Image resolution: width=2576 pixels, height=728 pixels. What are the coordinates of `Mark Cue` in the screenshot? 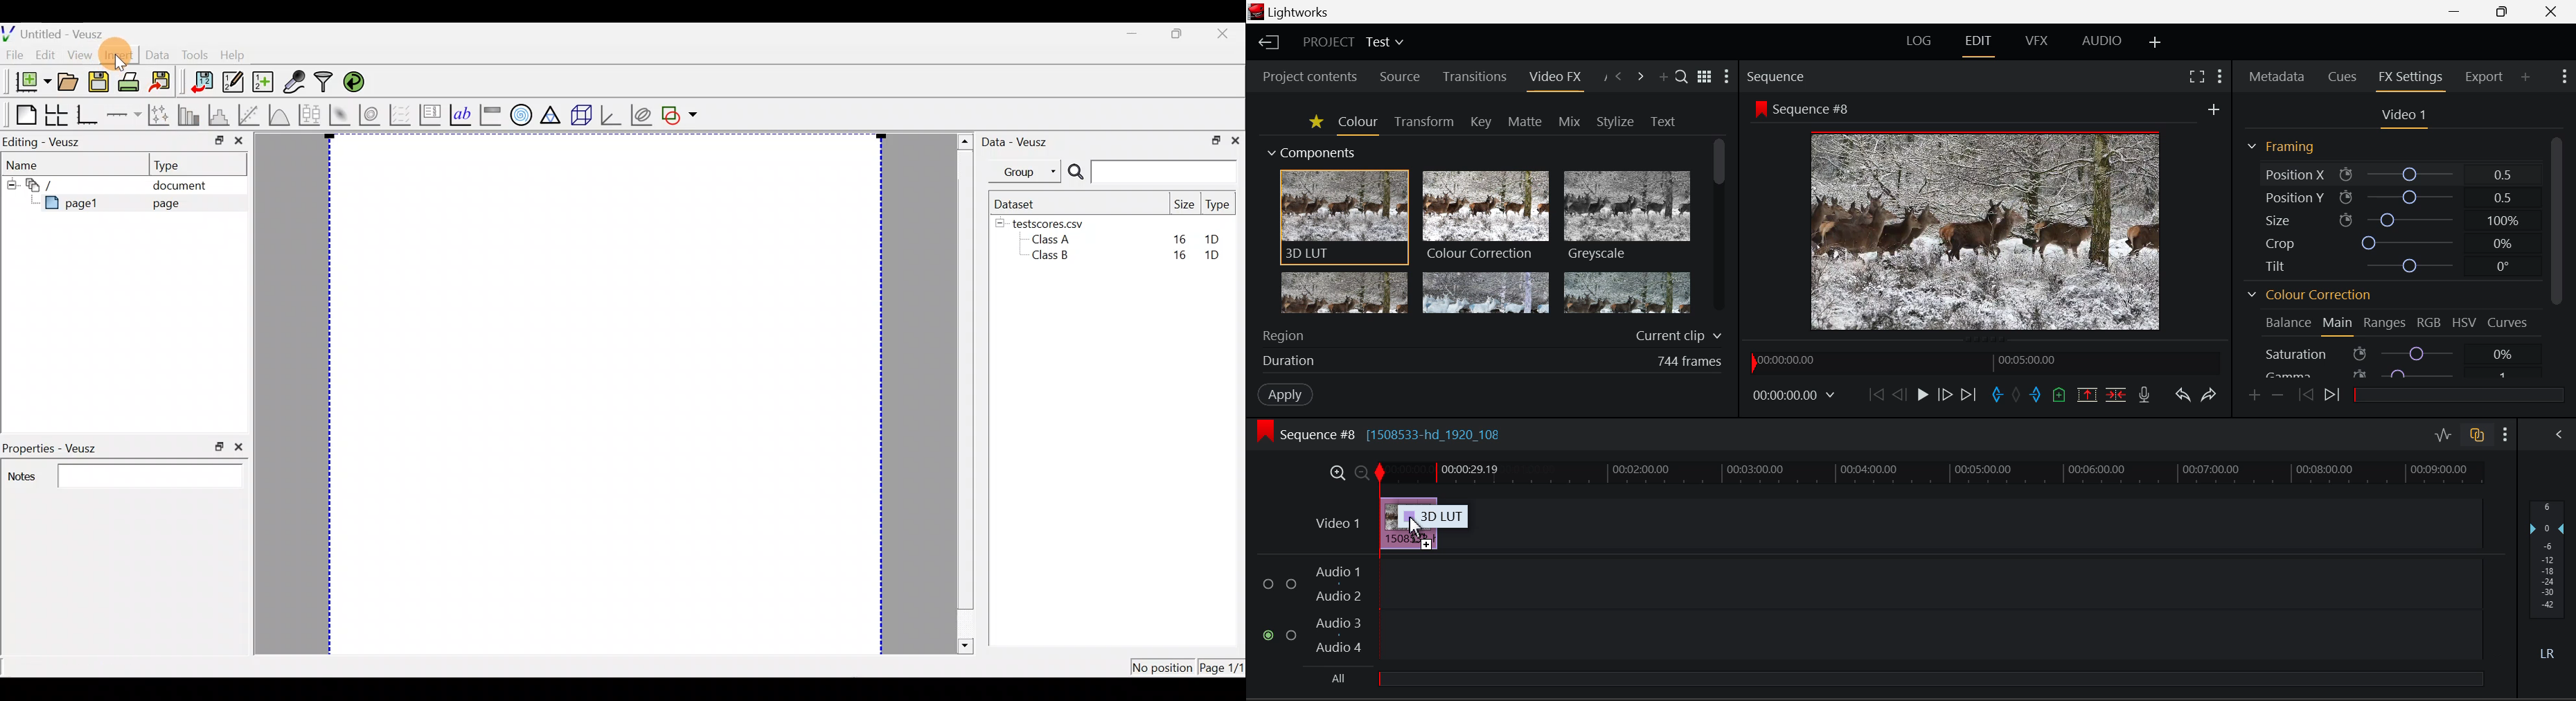 It's located at (2058, 394).